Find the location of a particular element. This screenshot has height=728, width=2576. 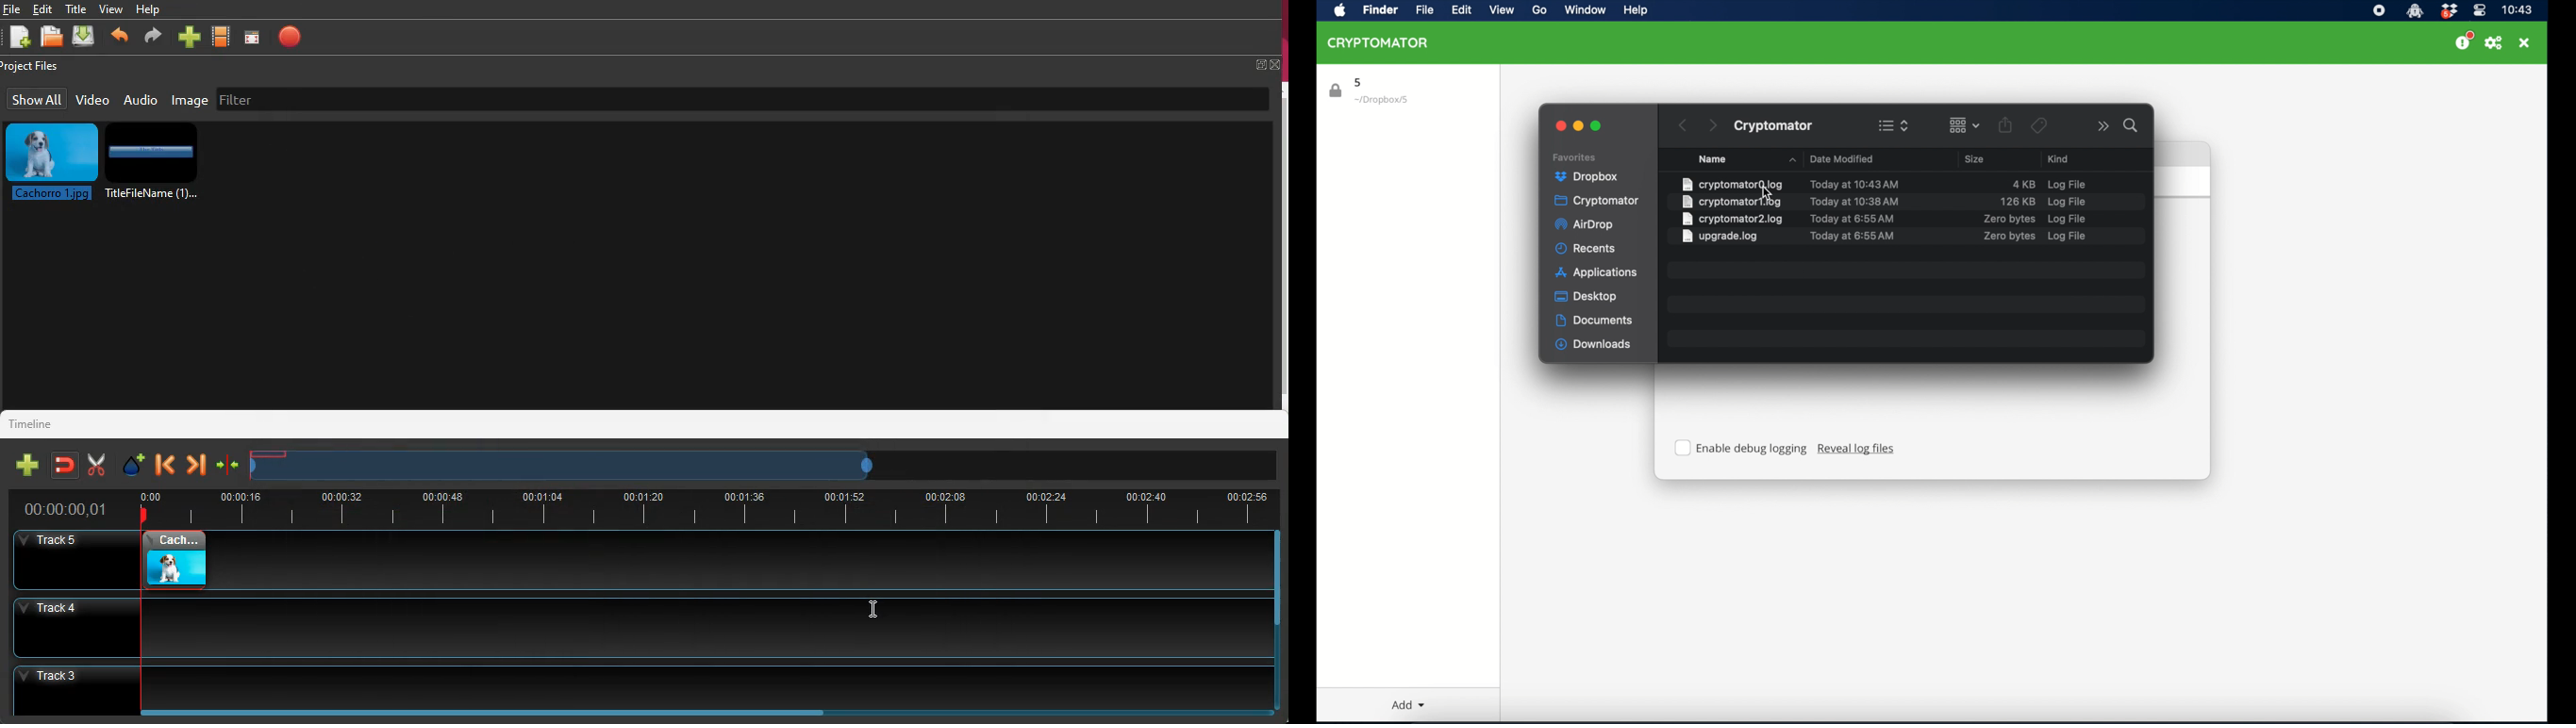

finder is located at coordinates (1381, 10).